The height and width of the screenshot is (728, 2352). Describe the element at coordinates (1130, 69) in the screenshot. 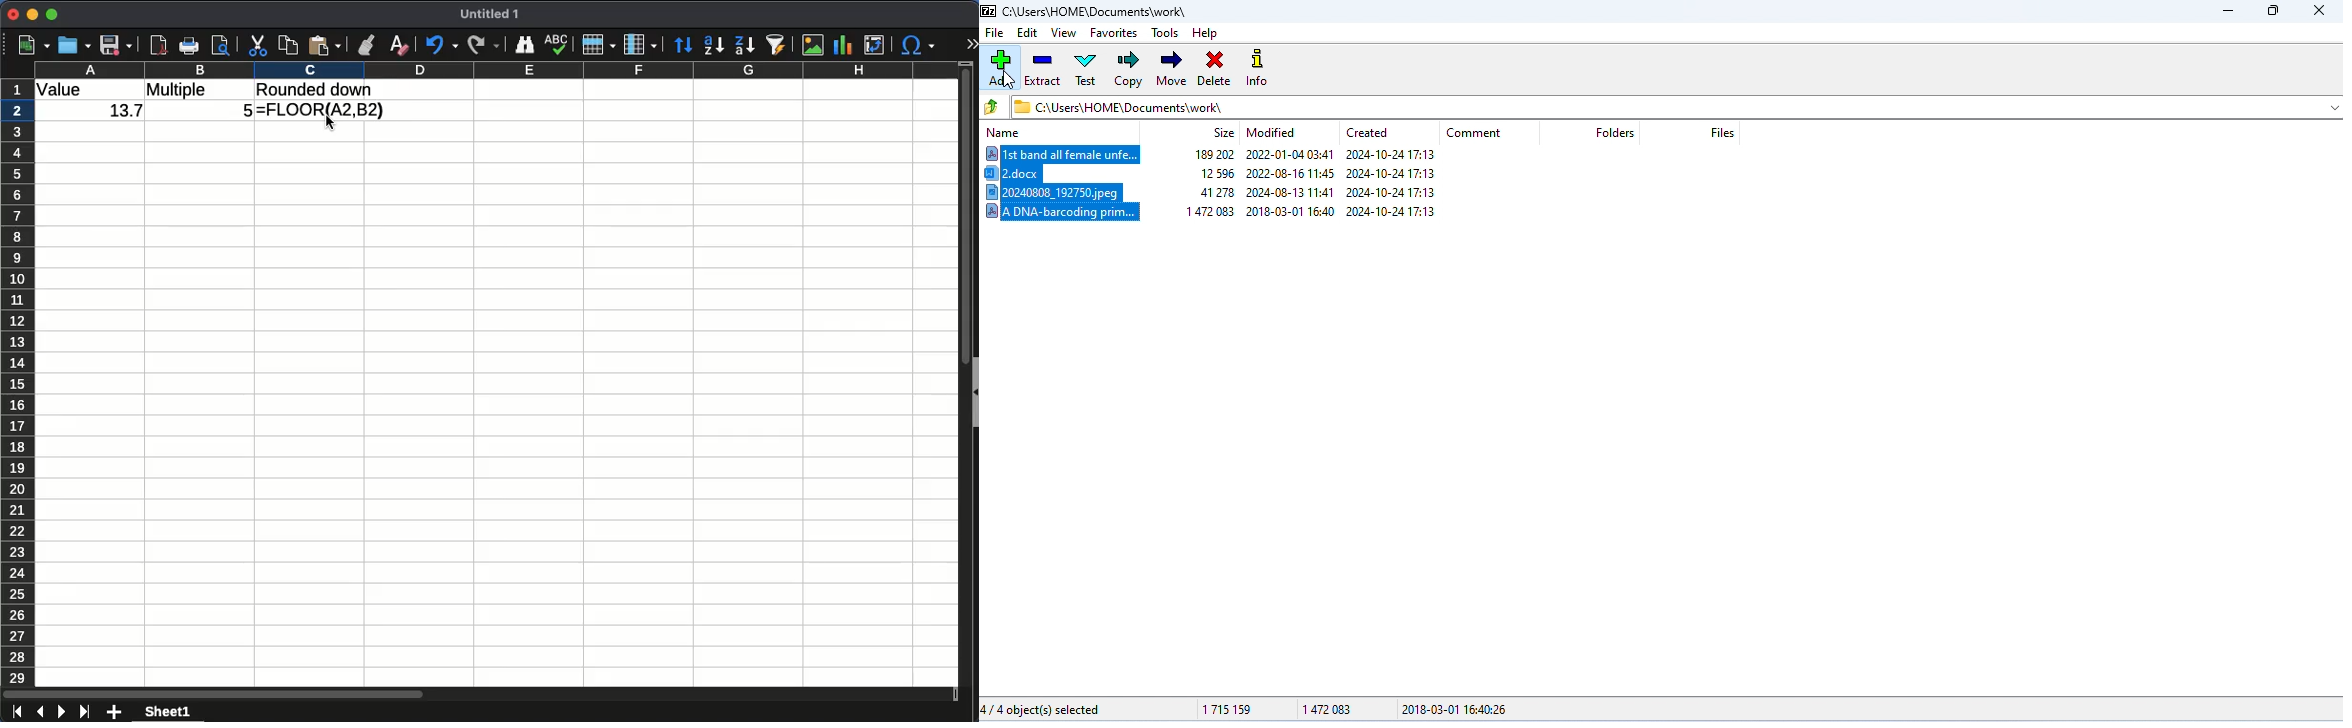

I see `copy` at that location.